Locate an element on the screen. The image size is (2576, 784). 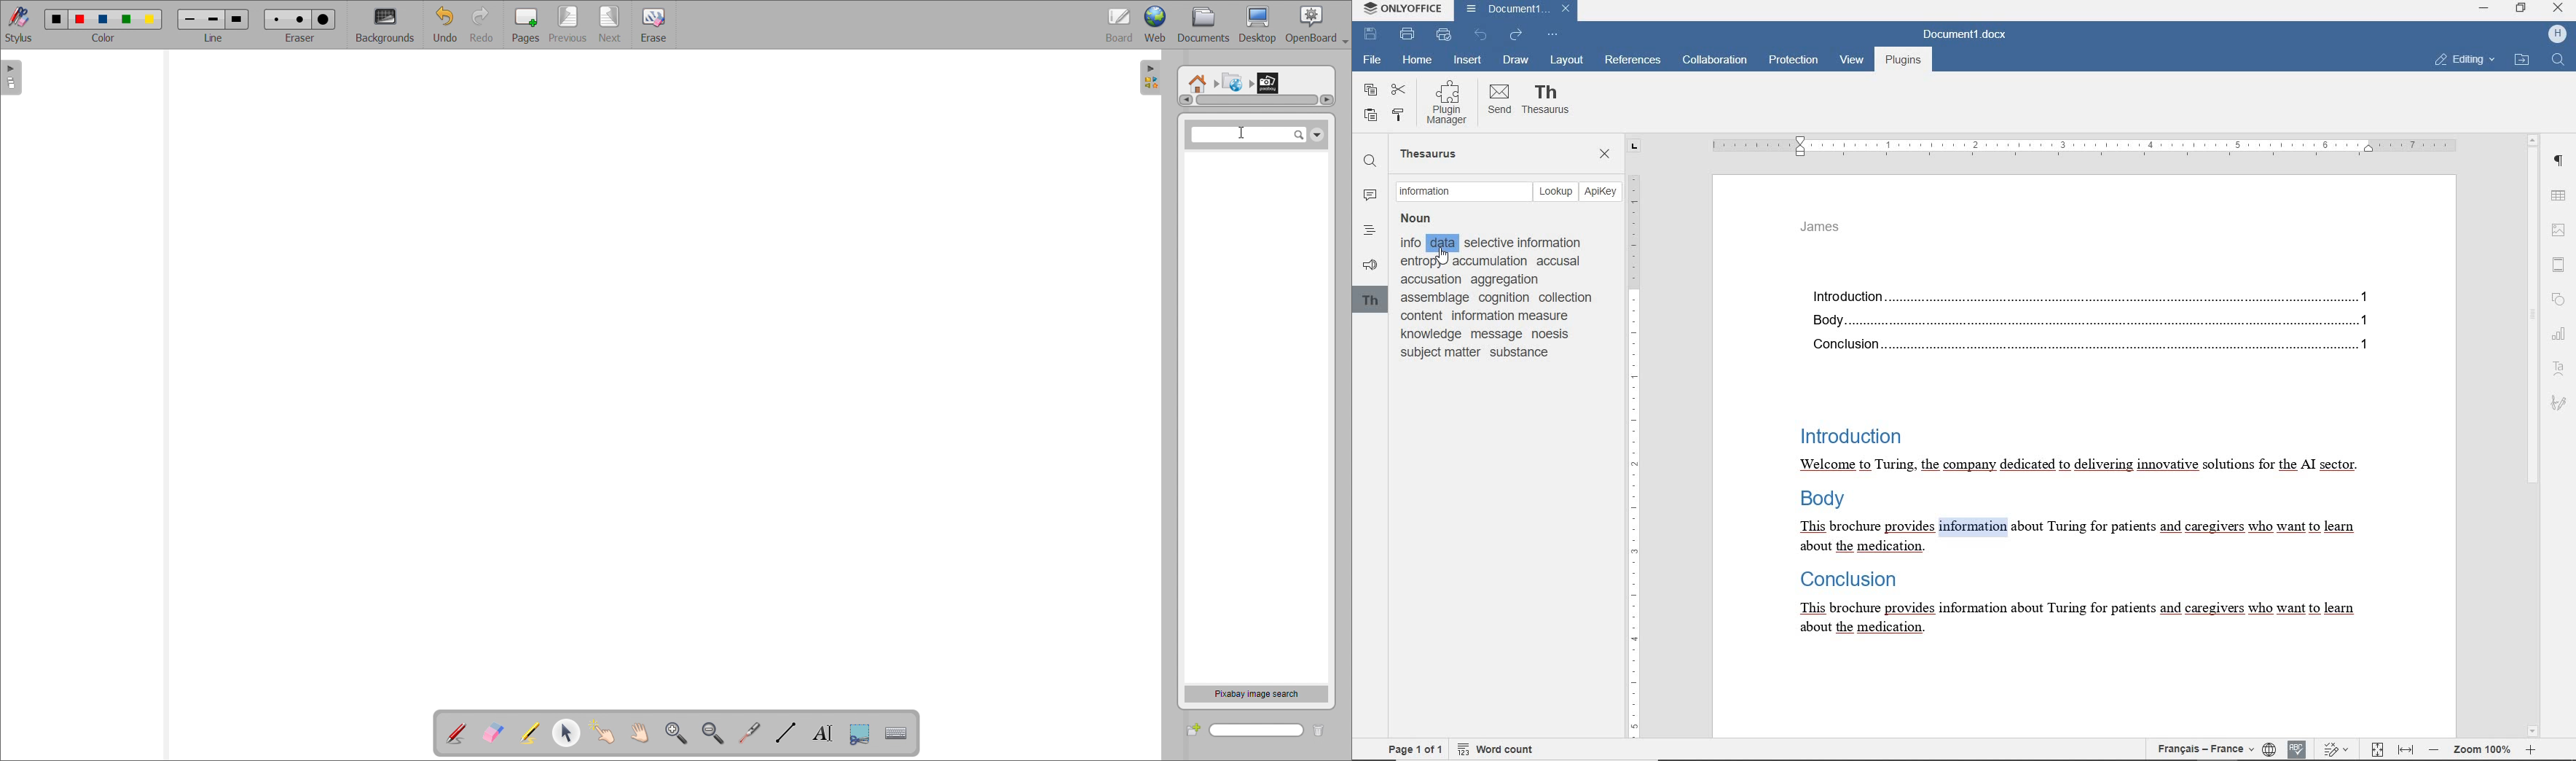
RULER is located at coordinates (1635, 440).